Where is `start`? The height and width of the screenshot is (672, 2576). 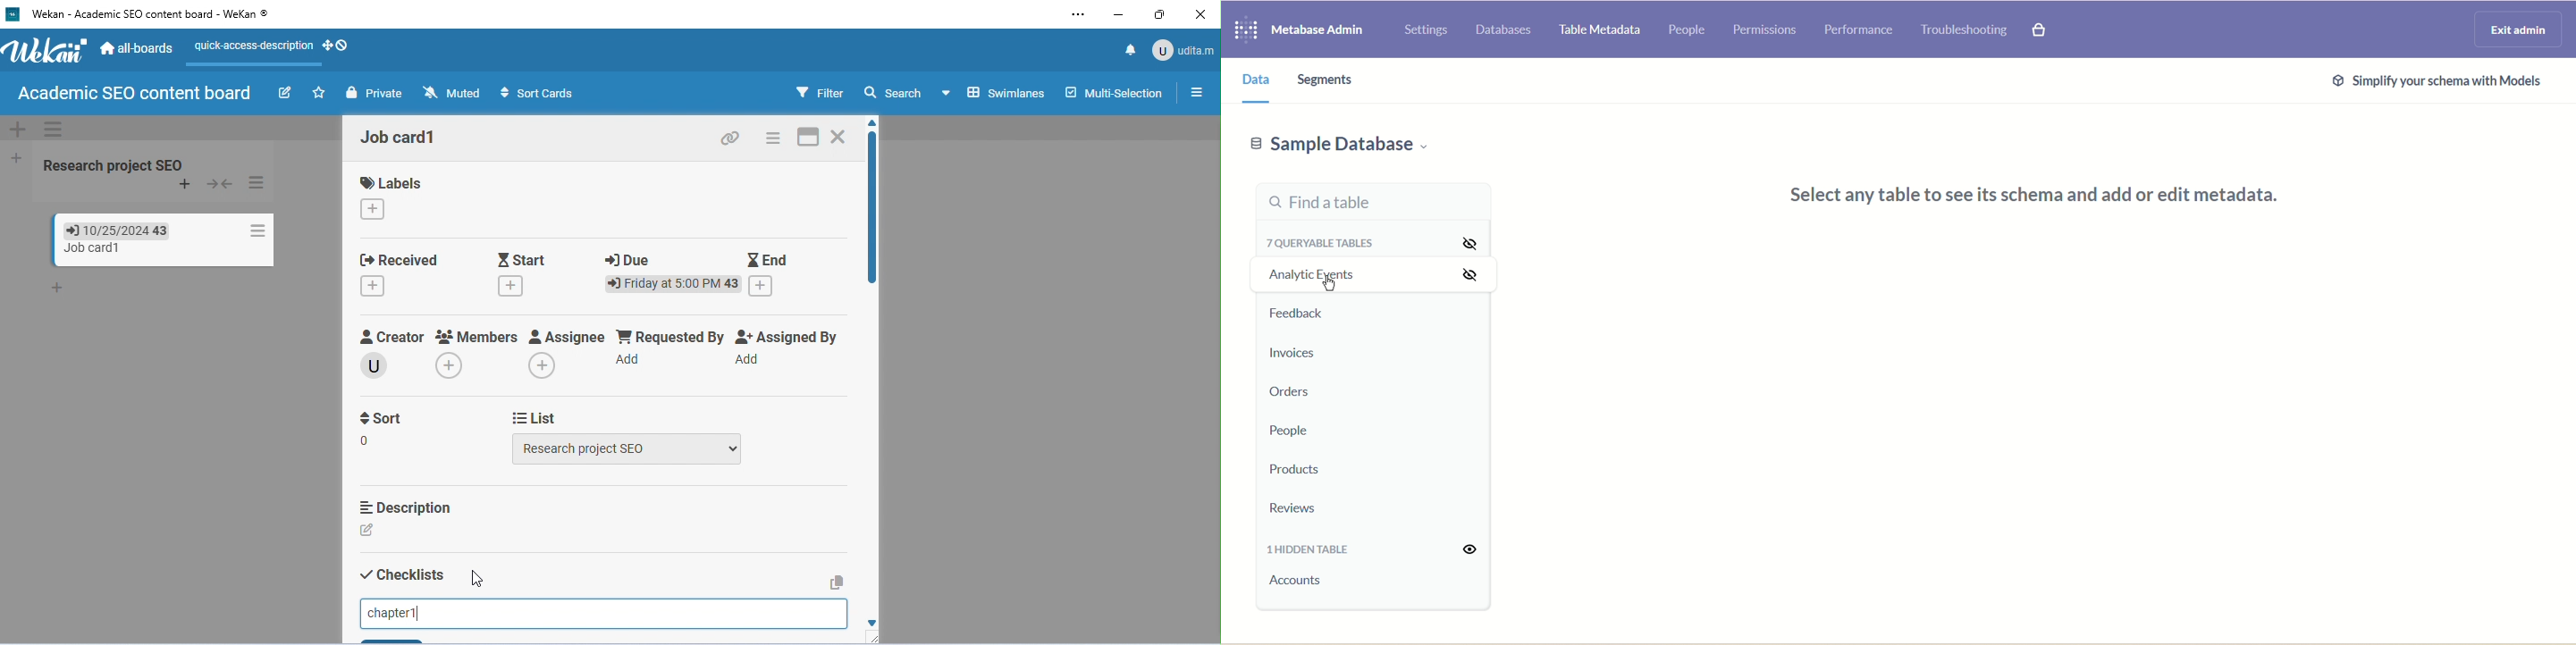
start is located at coordinates (525, 258).